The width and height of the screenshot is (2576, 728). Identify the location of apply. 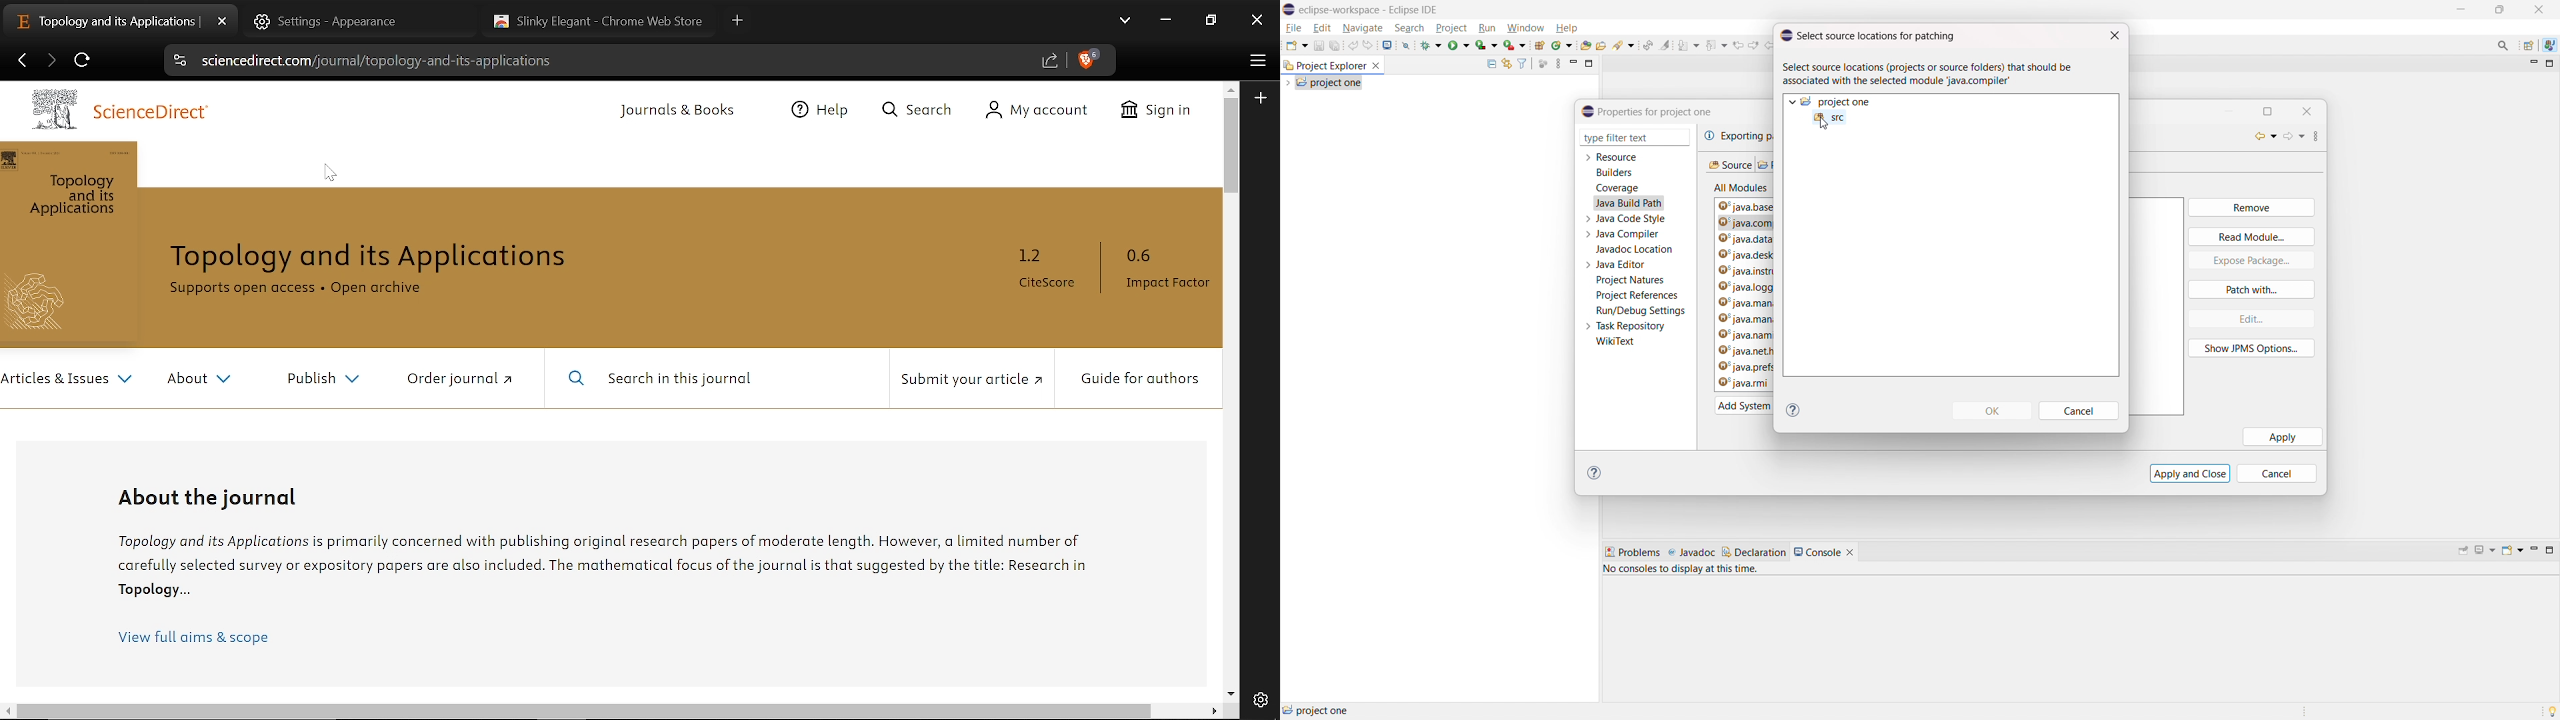
(2283, 437).